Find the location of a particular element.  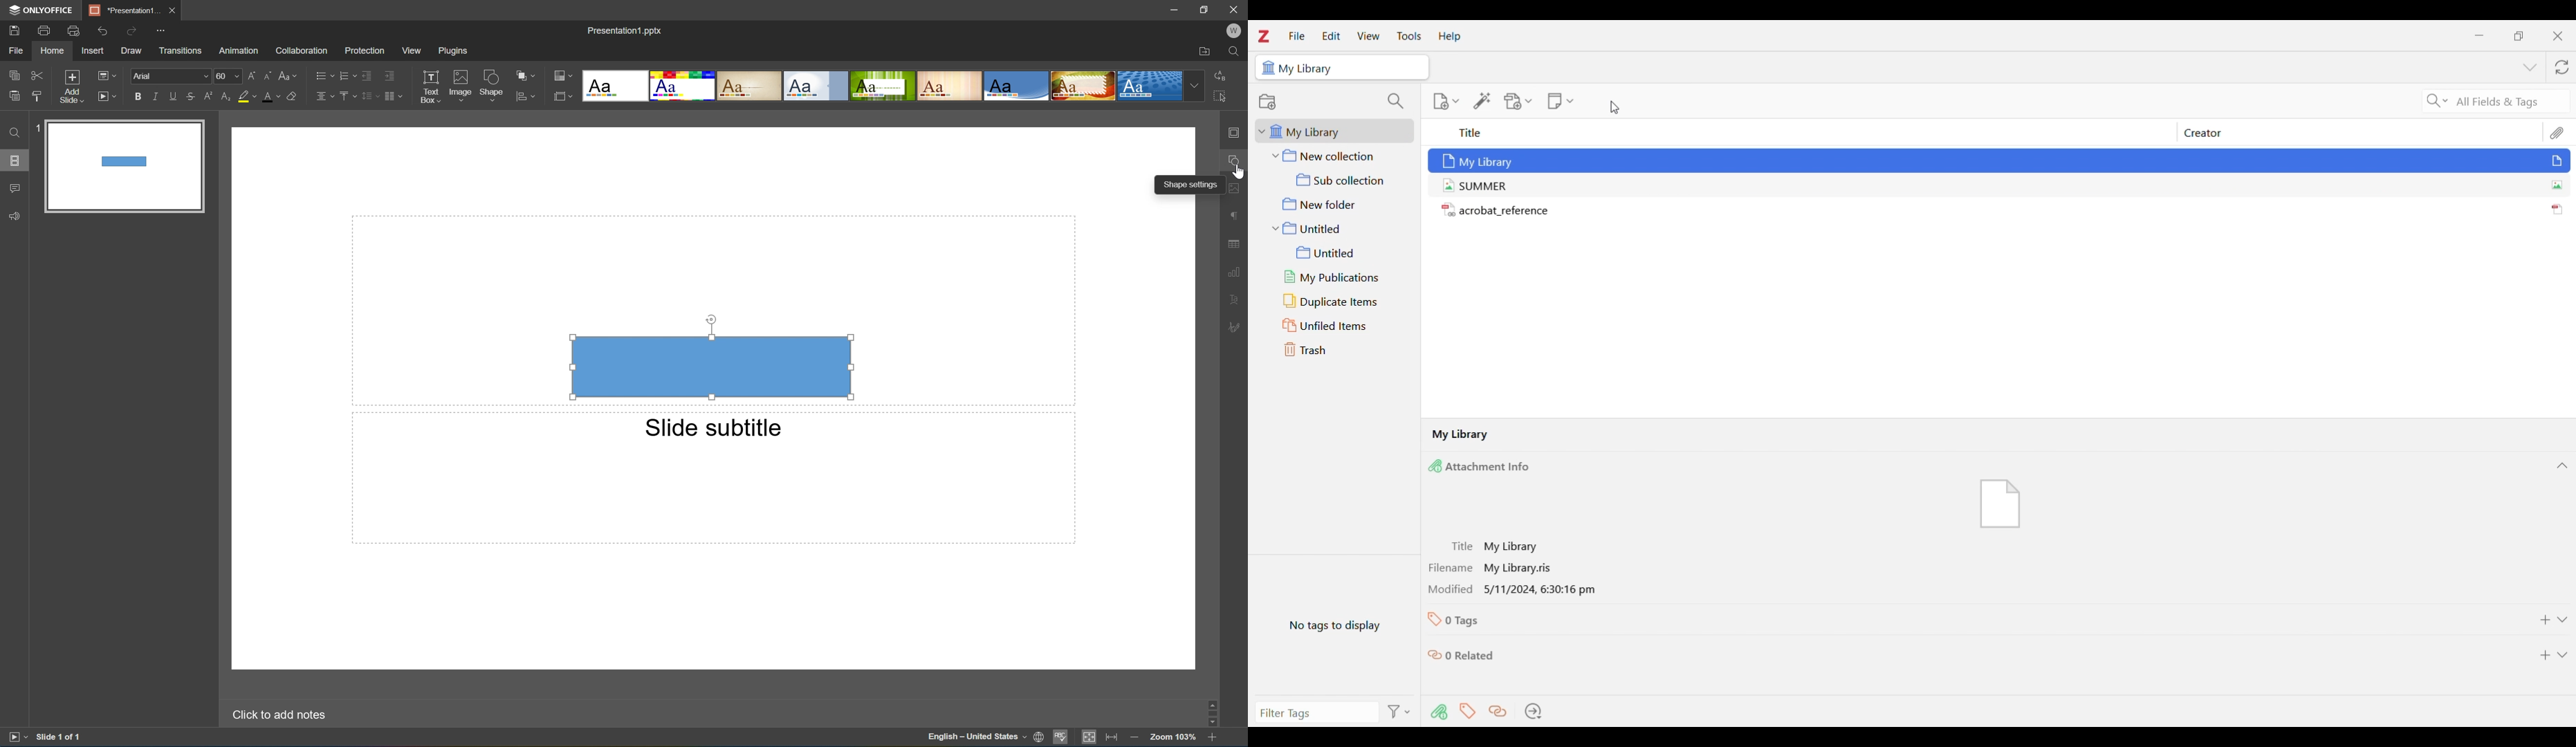

Slide is located at coordinates (123, 168).